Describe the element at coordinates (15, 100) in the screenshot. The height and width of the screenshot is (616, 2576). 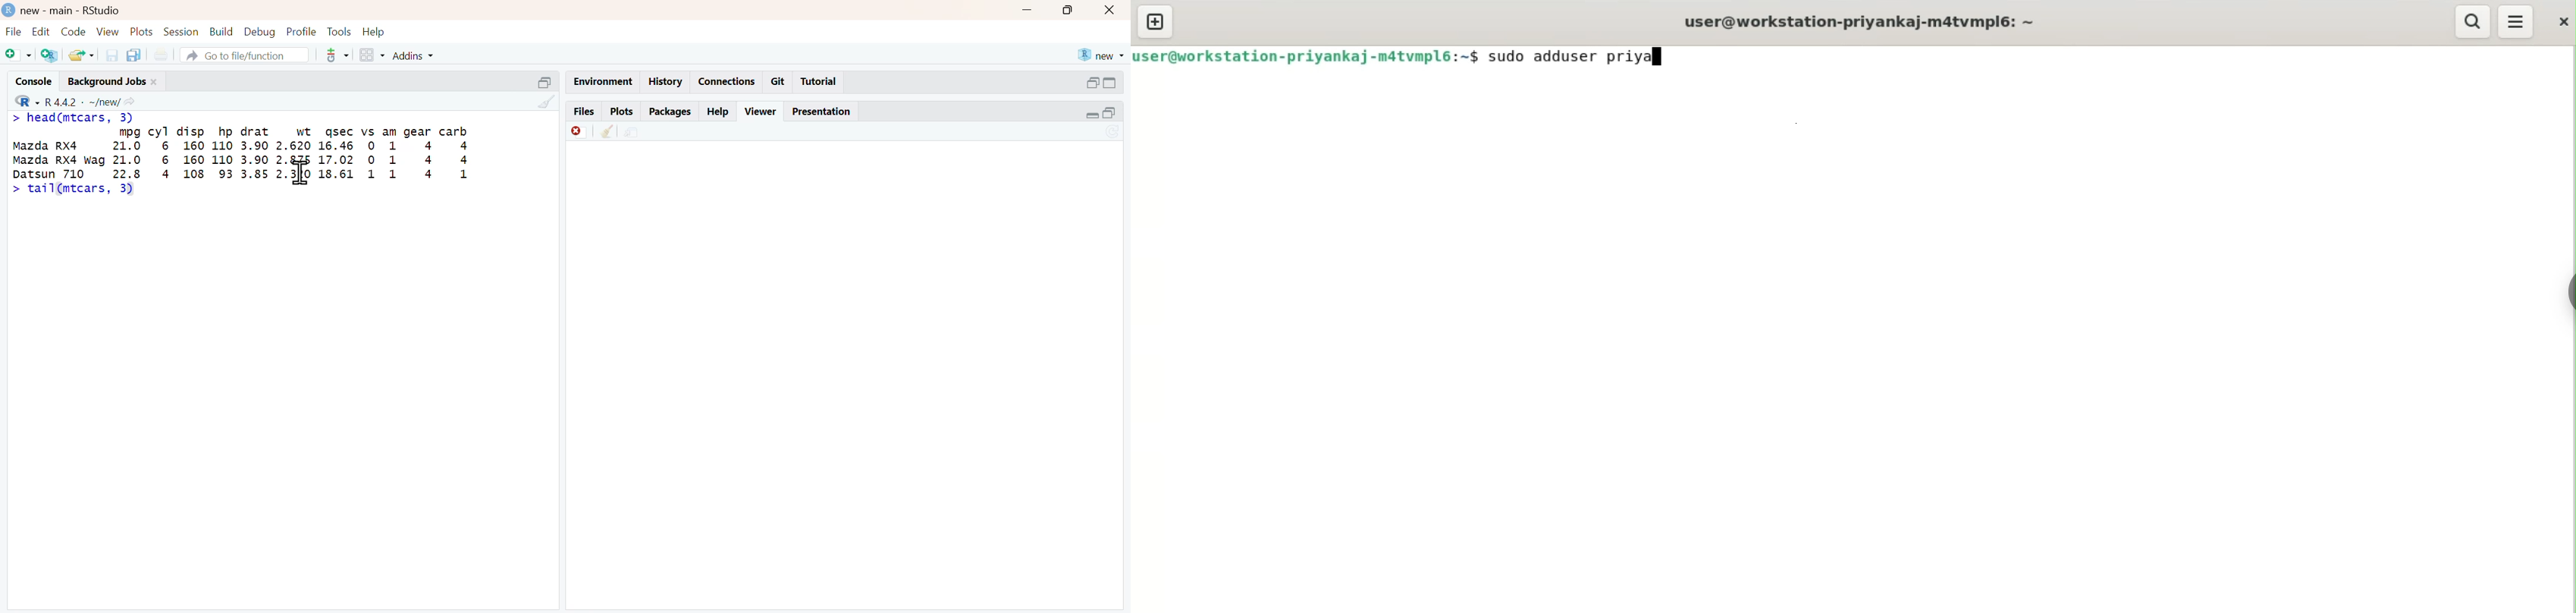
I see `R dropdown` at that location.